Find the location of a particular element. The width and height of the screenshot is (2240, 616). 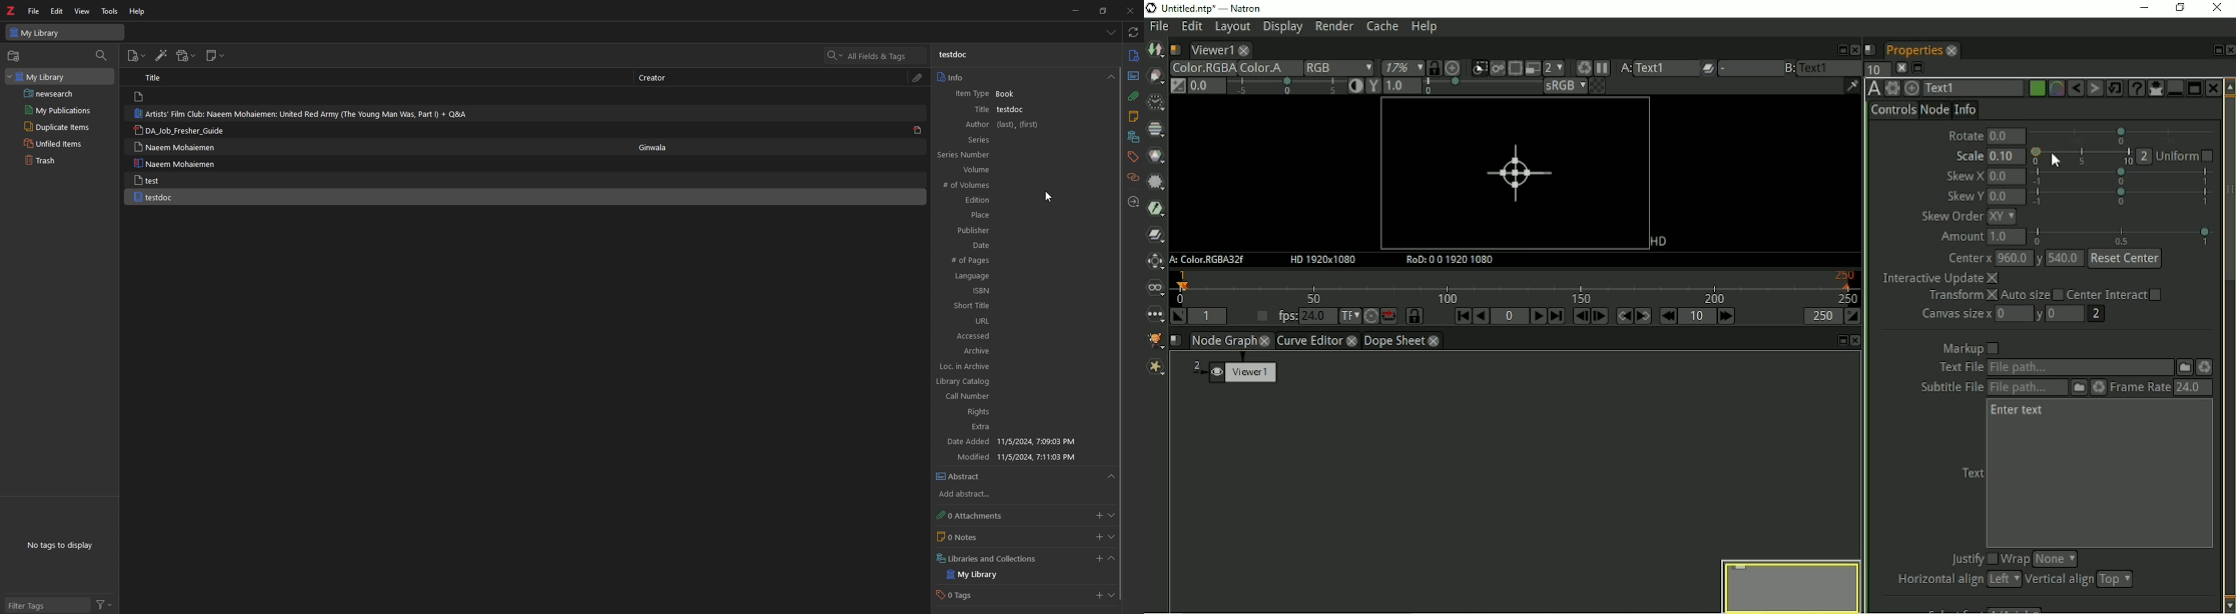

Author (last), (first) is located at coordinates (1029, 125).